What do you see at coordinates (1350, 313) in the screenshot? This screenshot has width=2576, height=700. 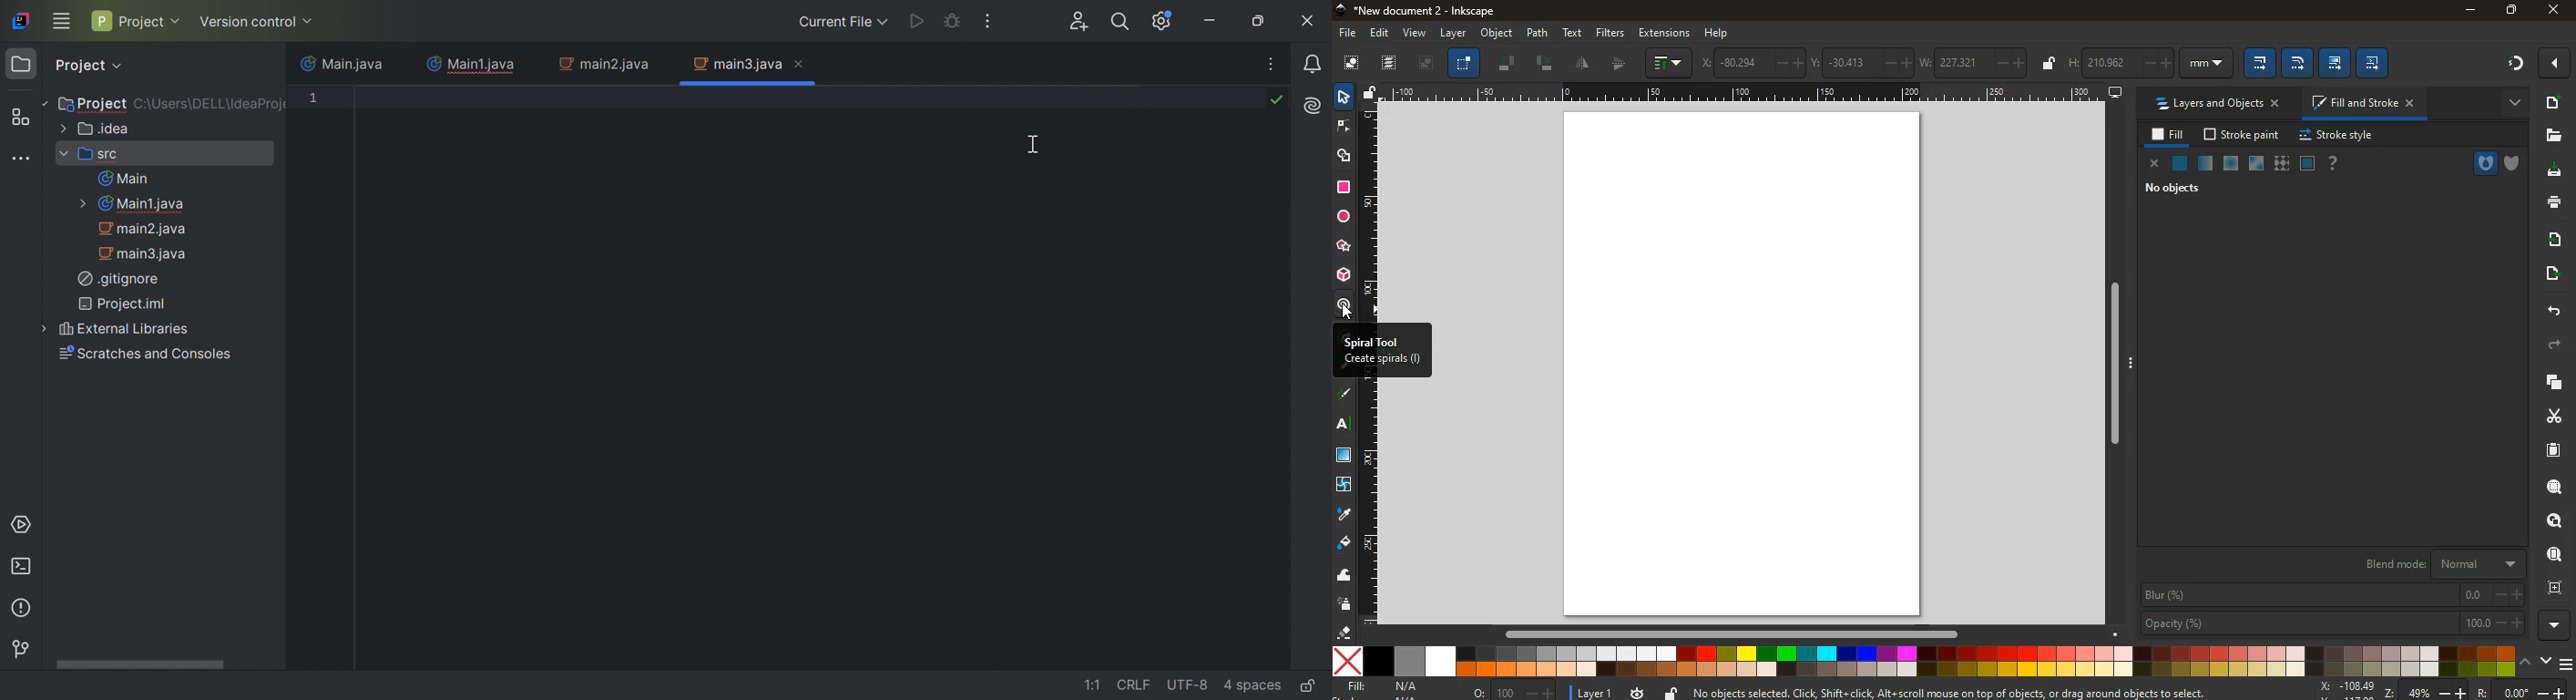 I see `cursor` at bounding box center [1350, 313].